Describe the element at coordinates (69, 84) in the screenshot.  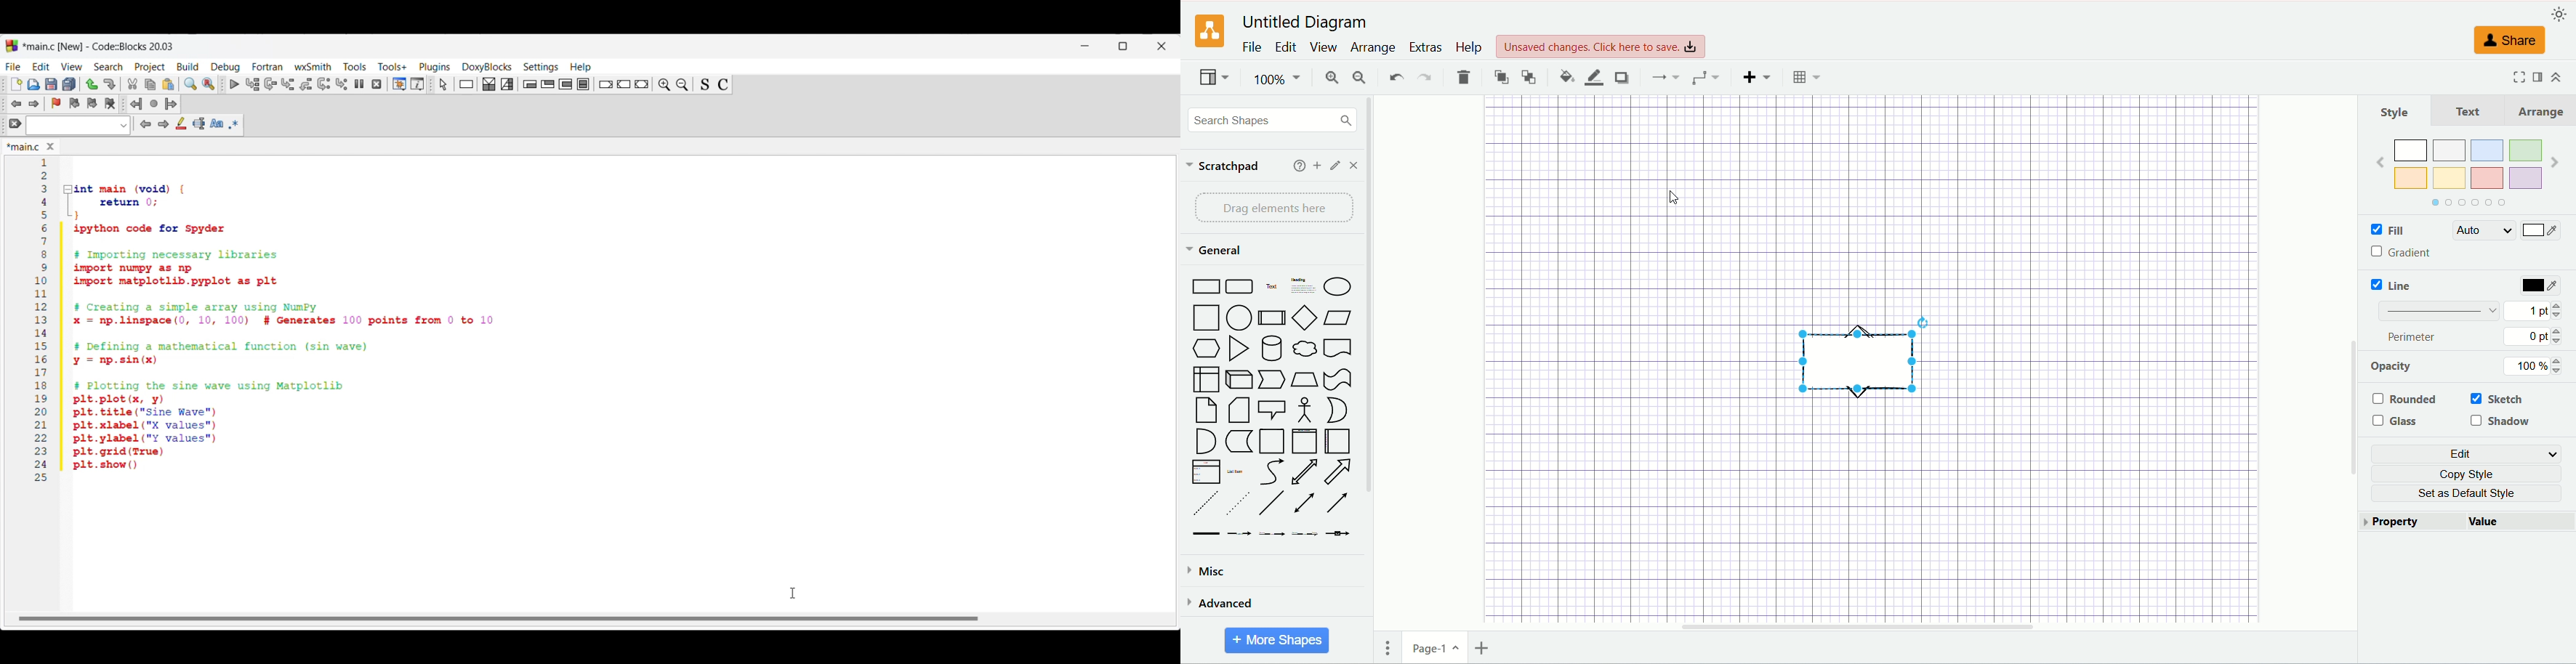
I see `Save everything` at that location.